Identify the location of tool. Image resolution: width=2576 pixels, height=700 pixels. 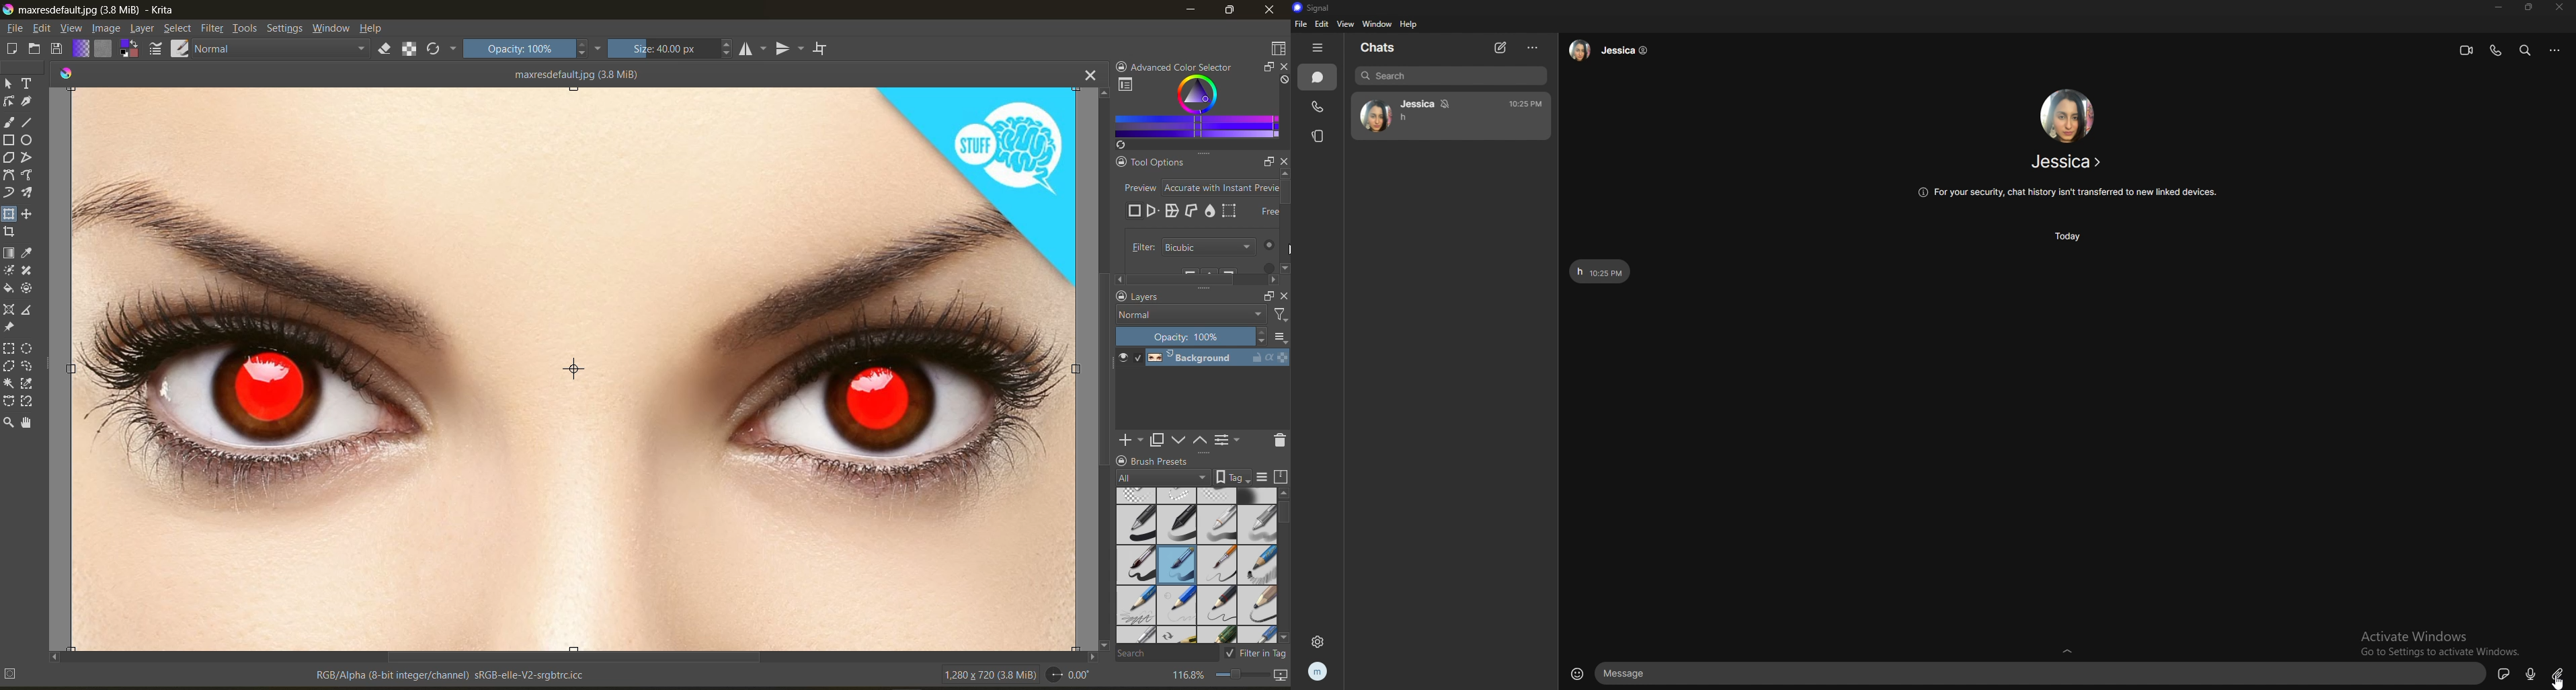
(27, 214).